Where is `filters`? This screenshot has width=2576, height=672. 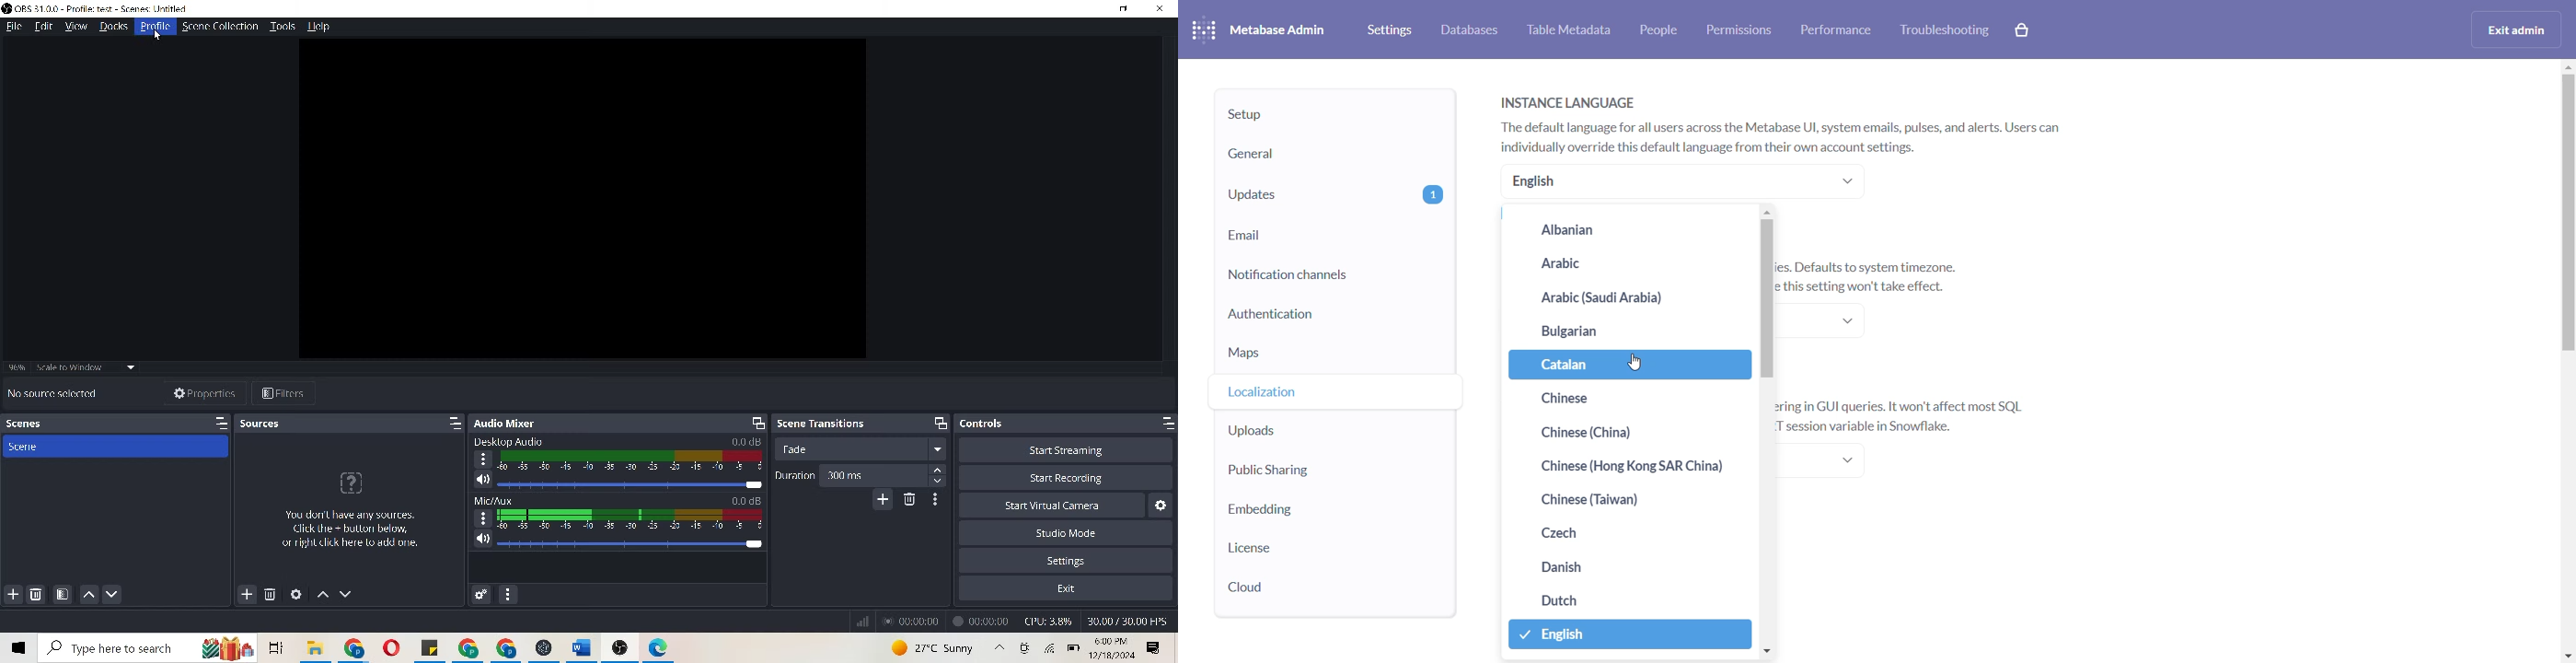 filters is located at coordinates (291, 391).